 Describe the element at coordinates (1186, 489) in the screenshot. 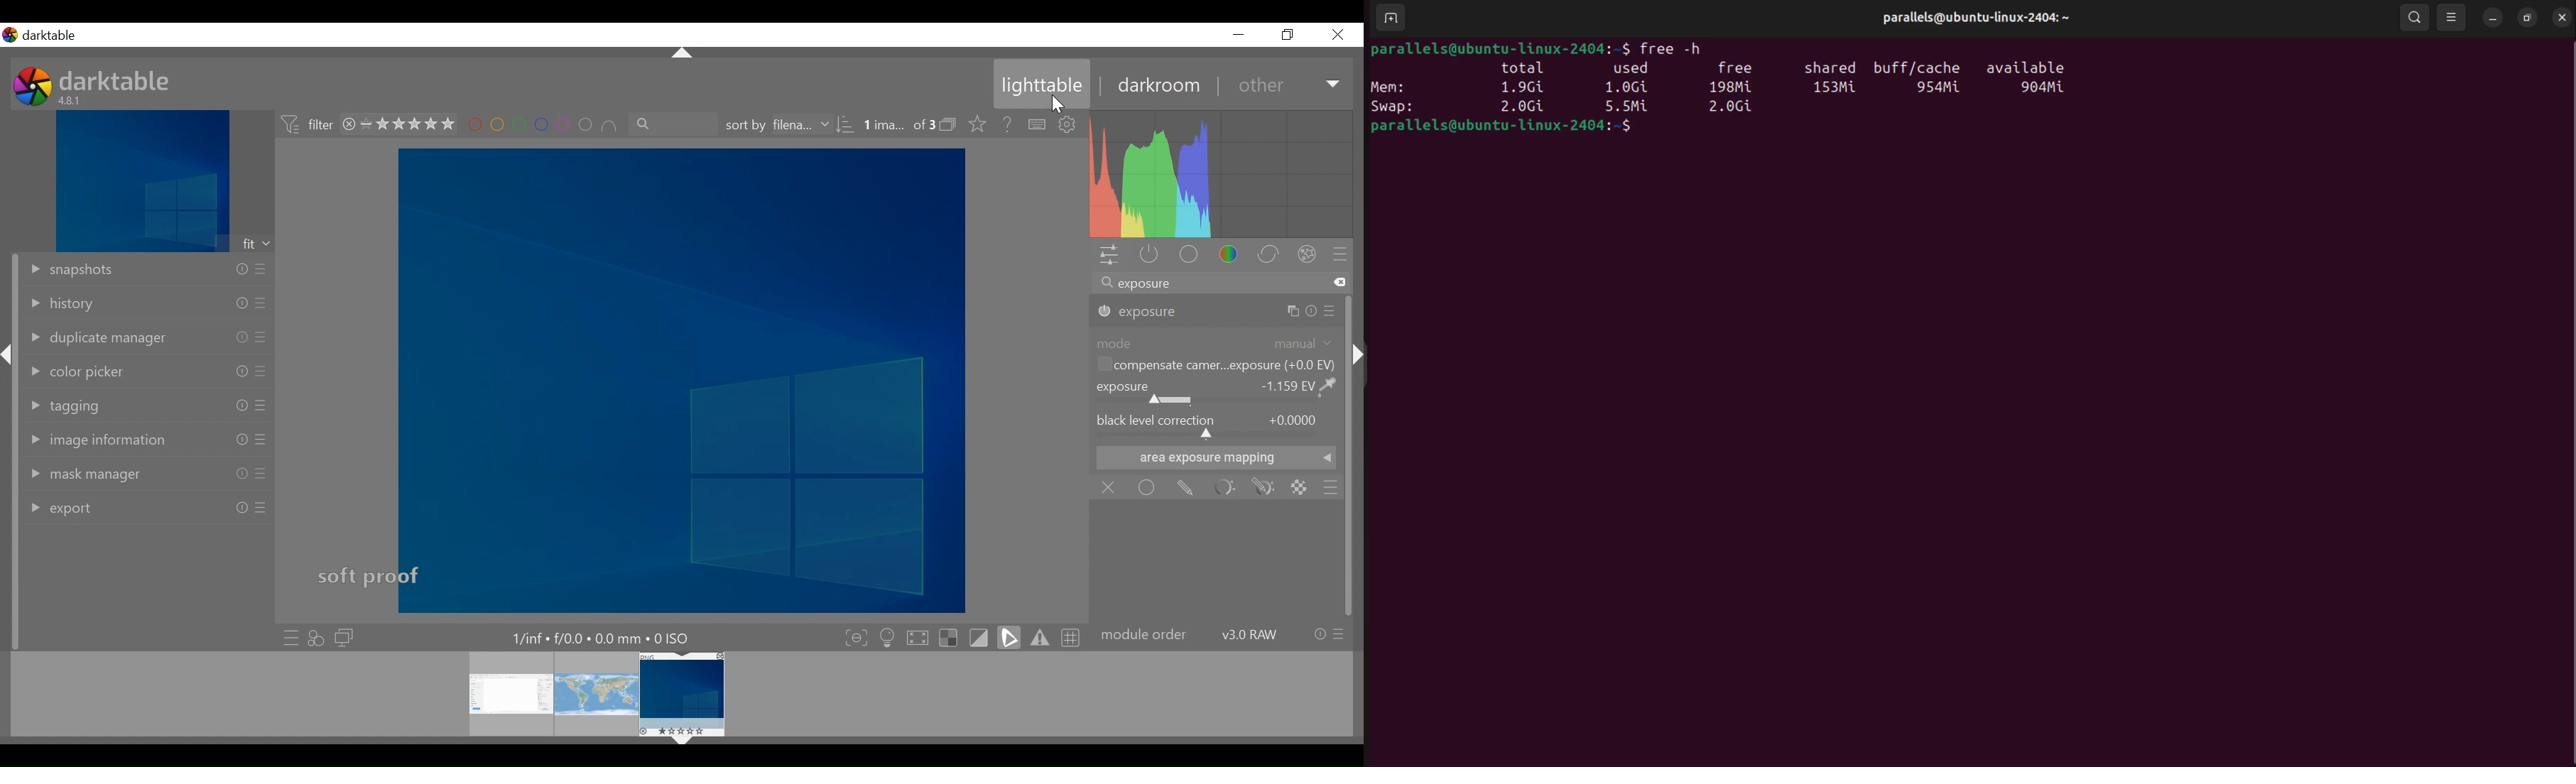

I see `drawn mask` at that location.